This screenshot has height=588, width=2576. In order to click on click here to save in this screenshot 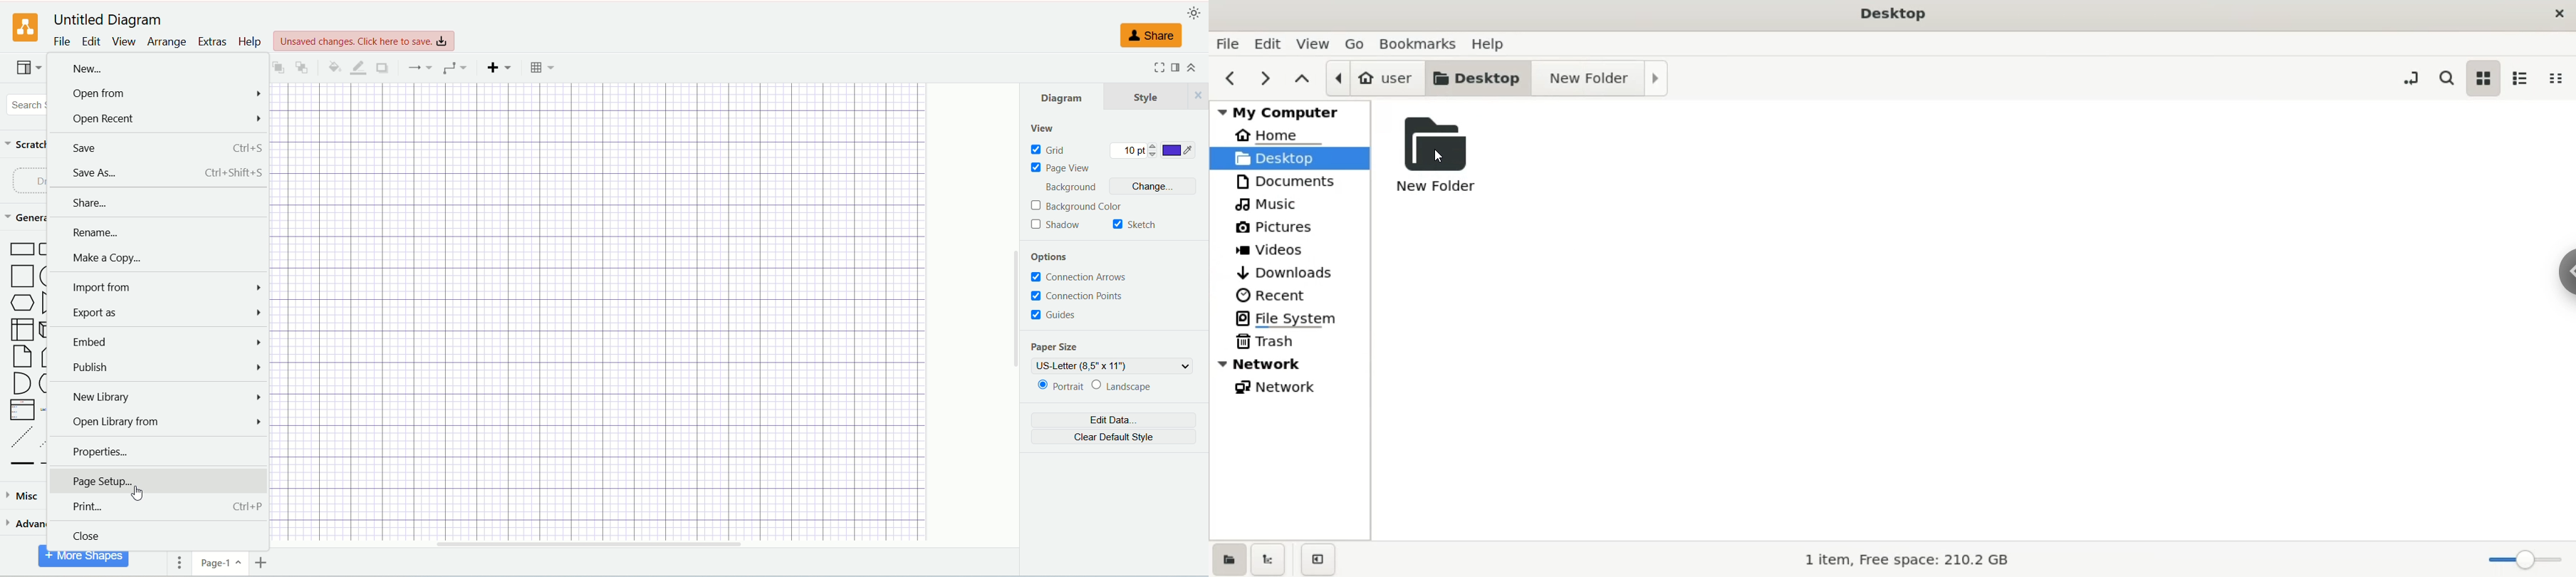, I will do `click(366, 40)`.